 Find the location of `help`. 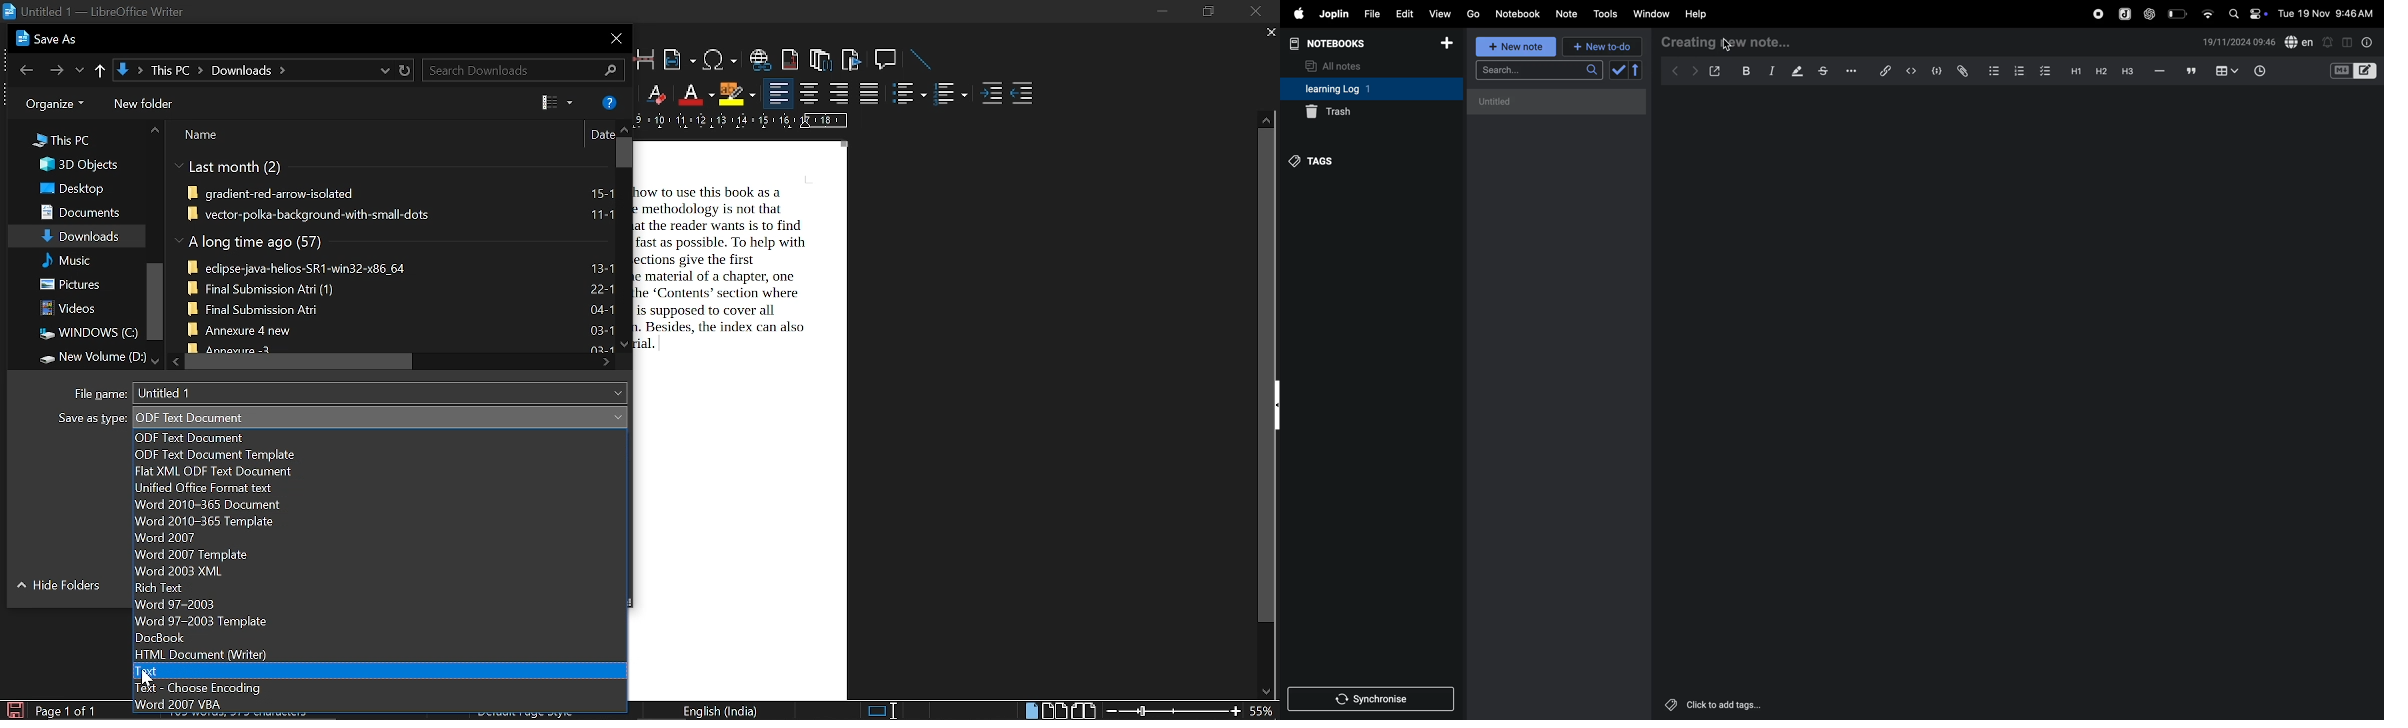

help is located at coordinates (1696, 14).